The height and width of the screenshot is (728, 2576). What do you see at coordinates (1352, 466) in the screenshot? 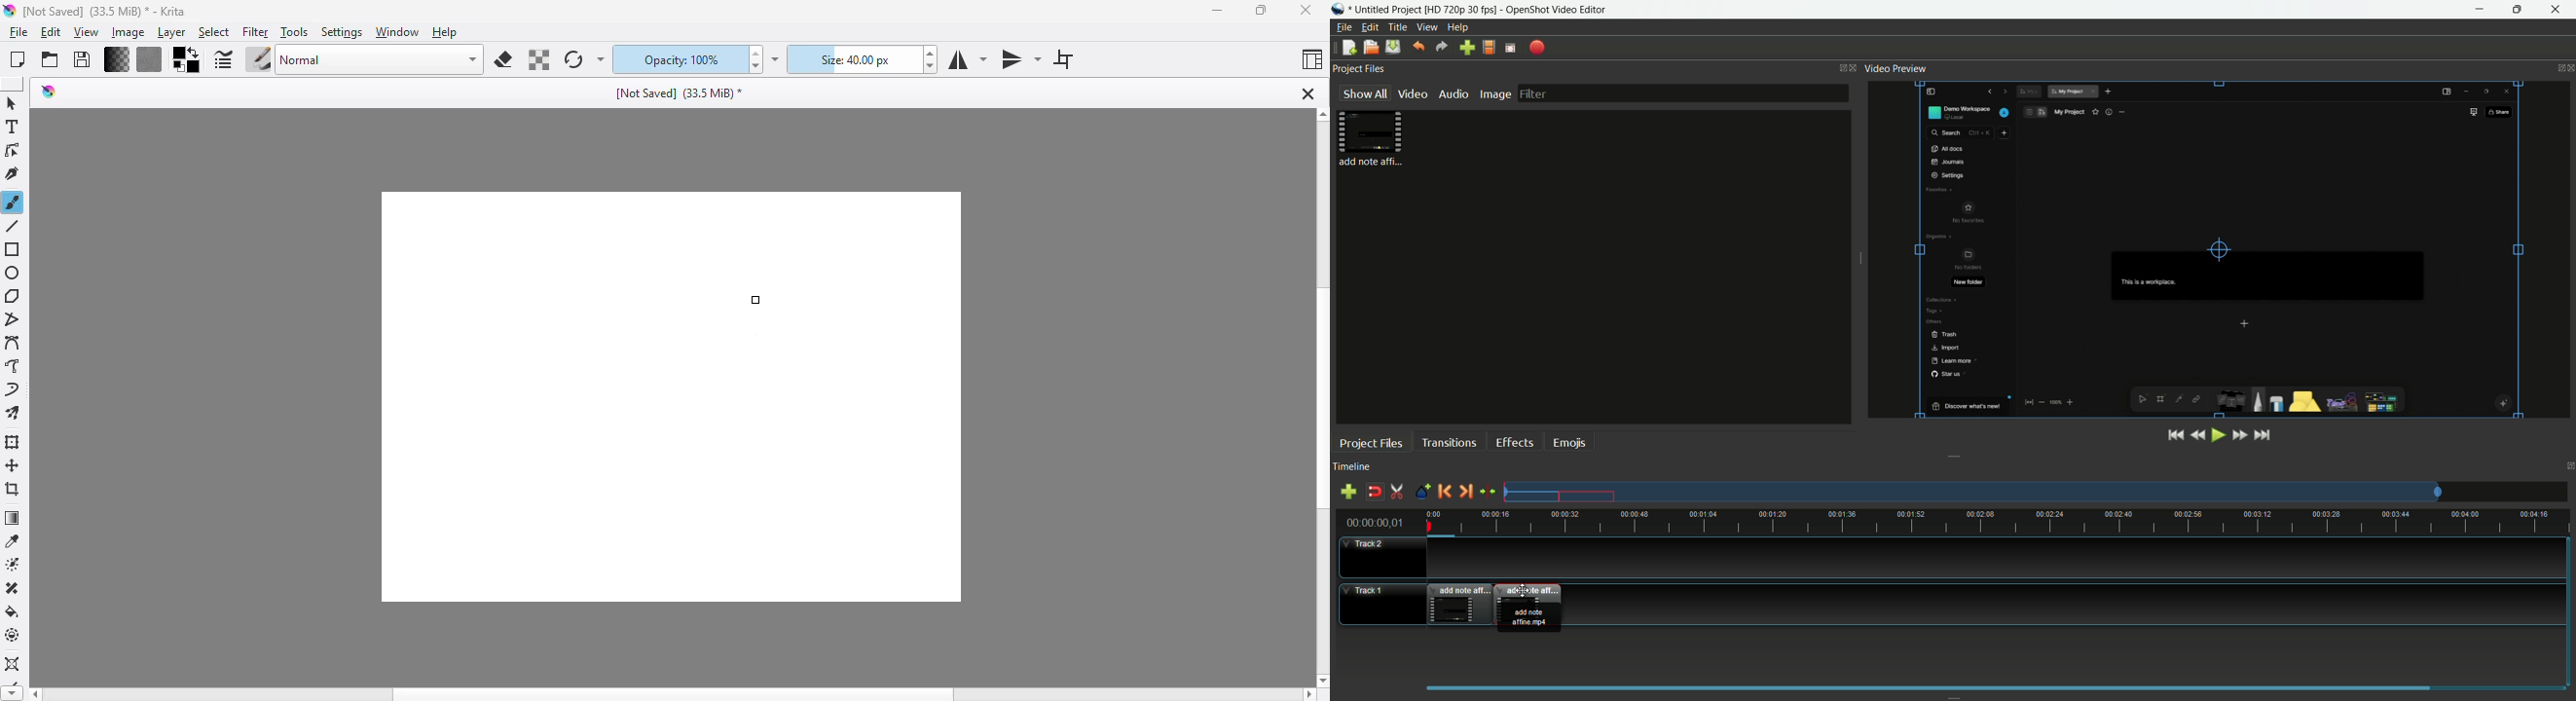
I see `timeline` at bounding box center [1352, 466].